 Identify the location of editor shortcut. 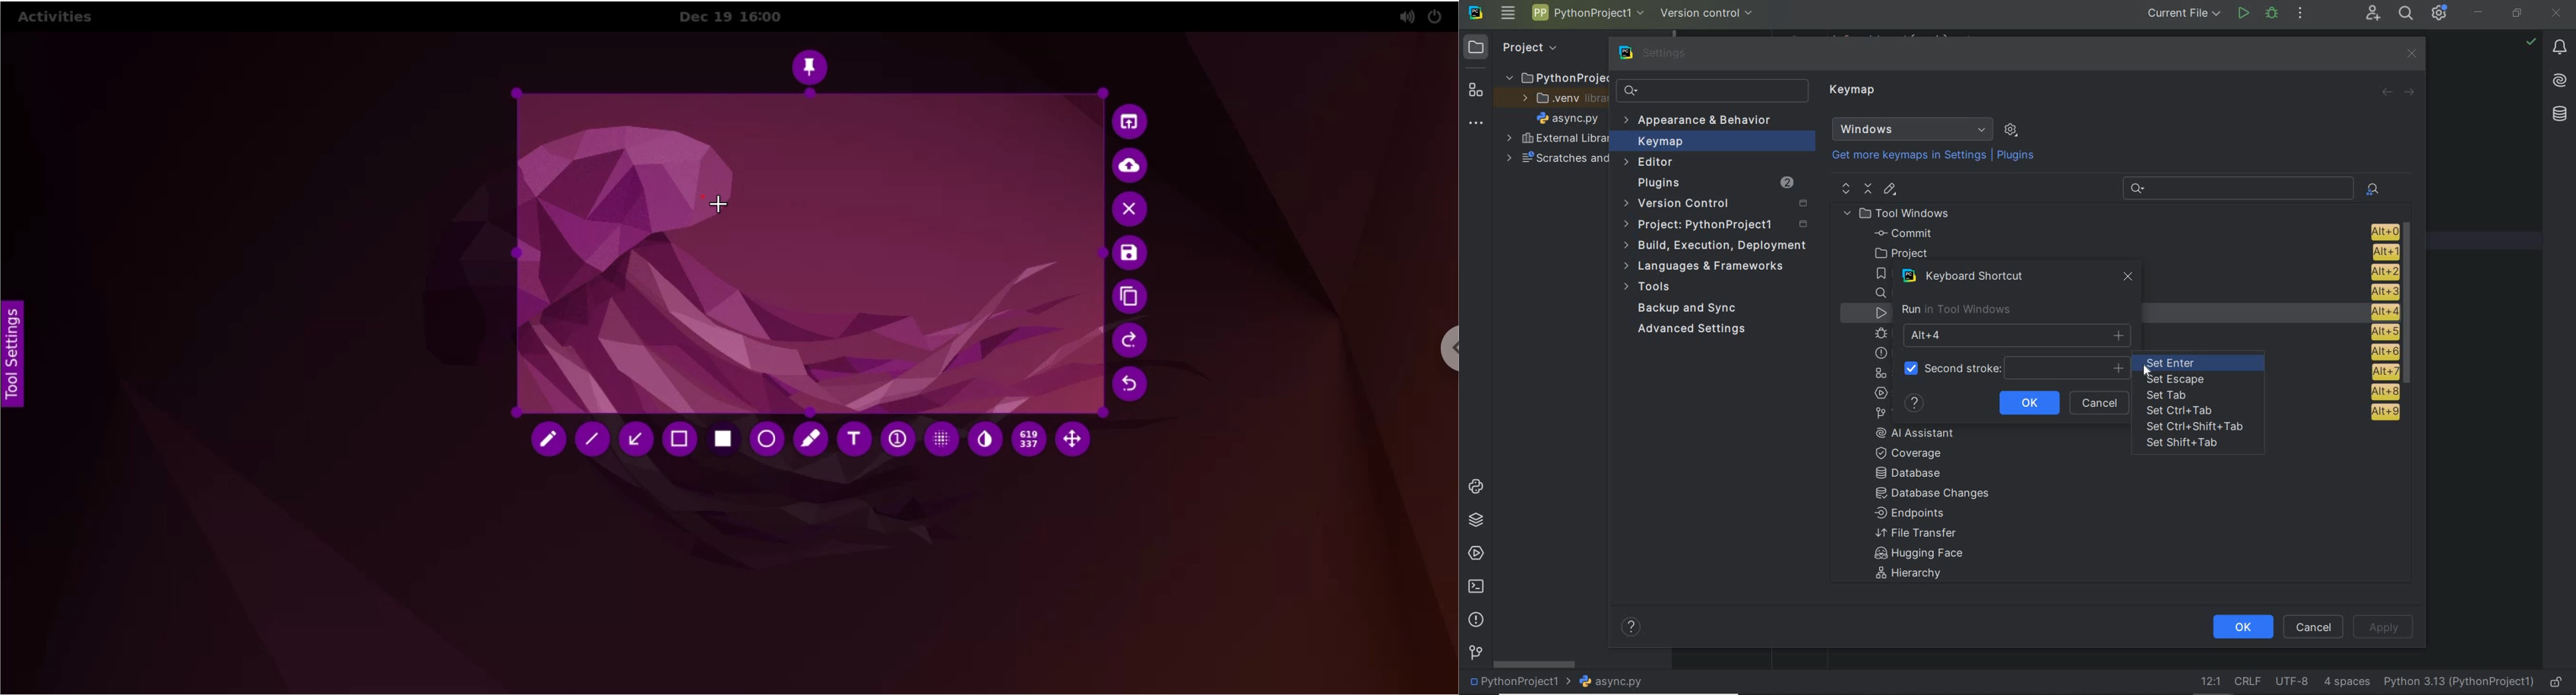
(1891, 190).